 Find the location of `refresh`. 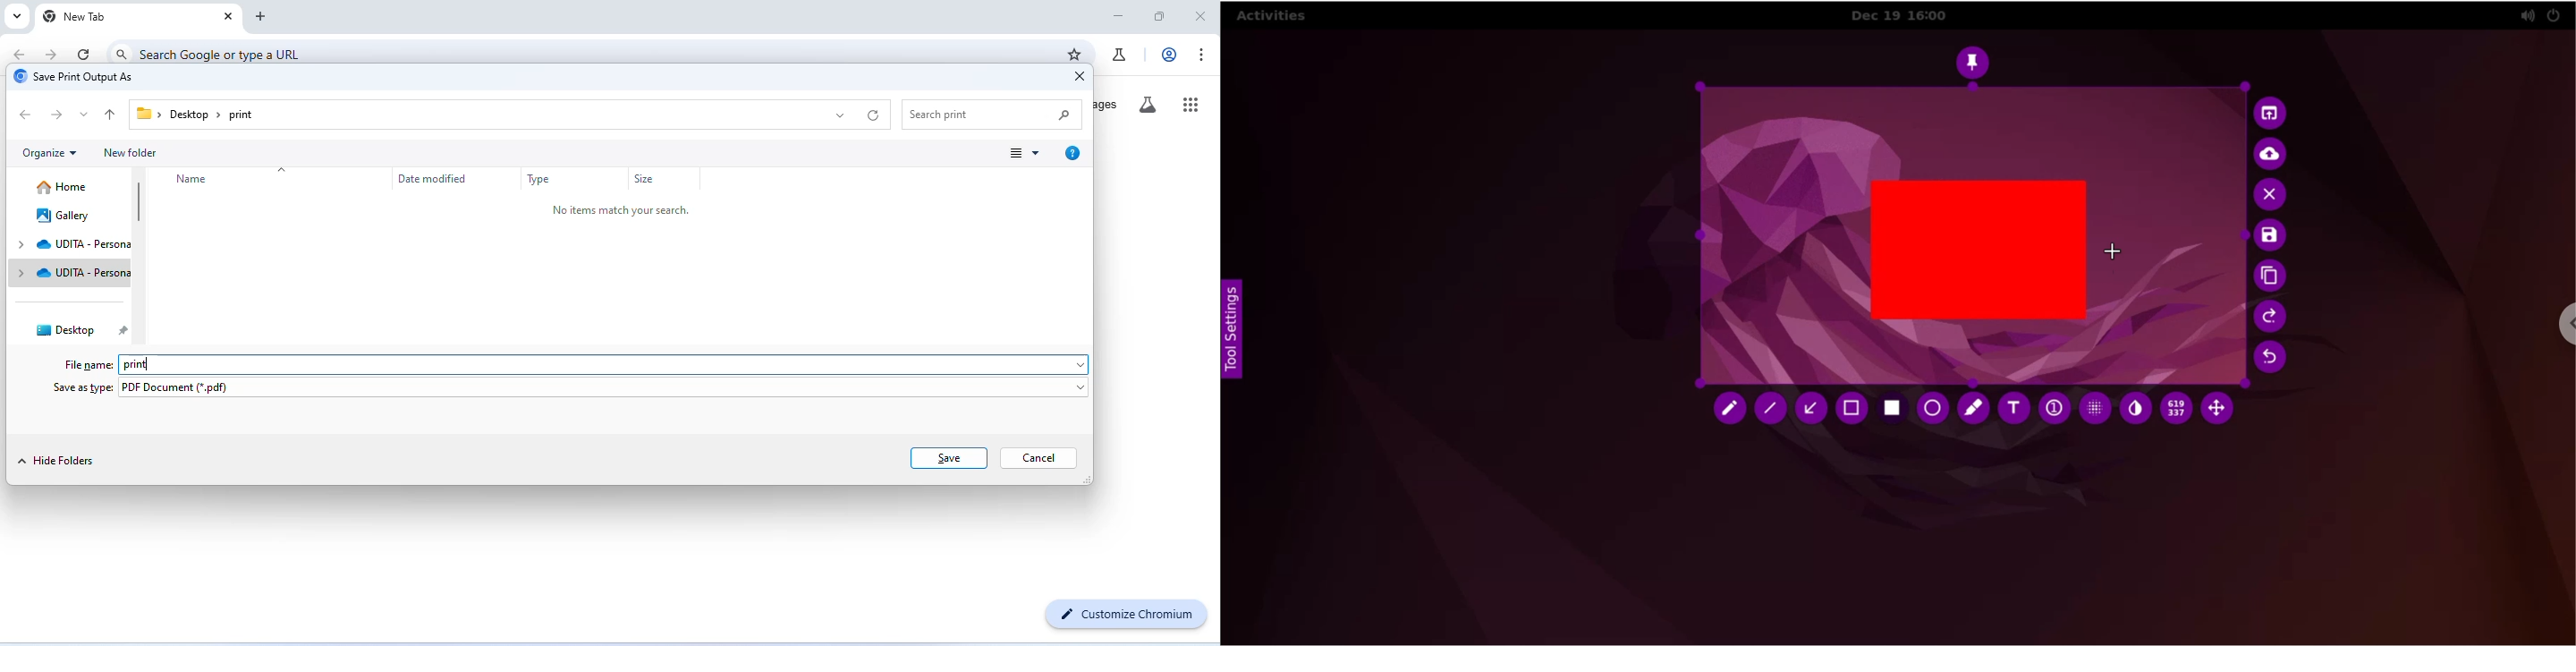

refresh is located at coordinates (85, 54).